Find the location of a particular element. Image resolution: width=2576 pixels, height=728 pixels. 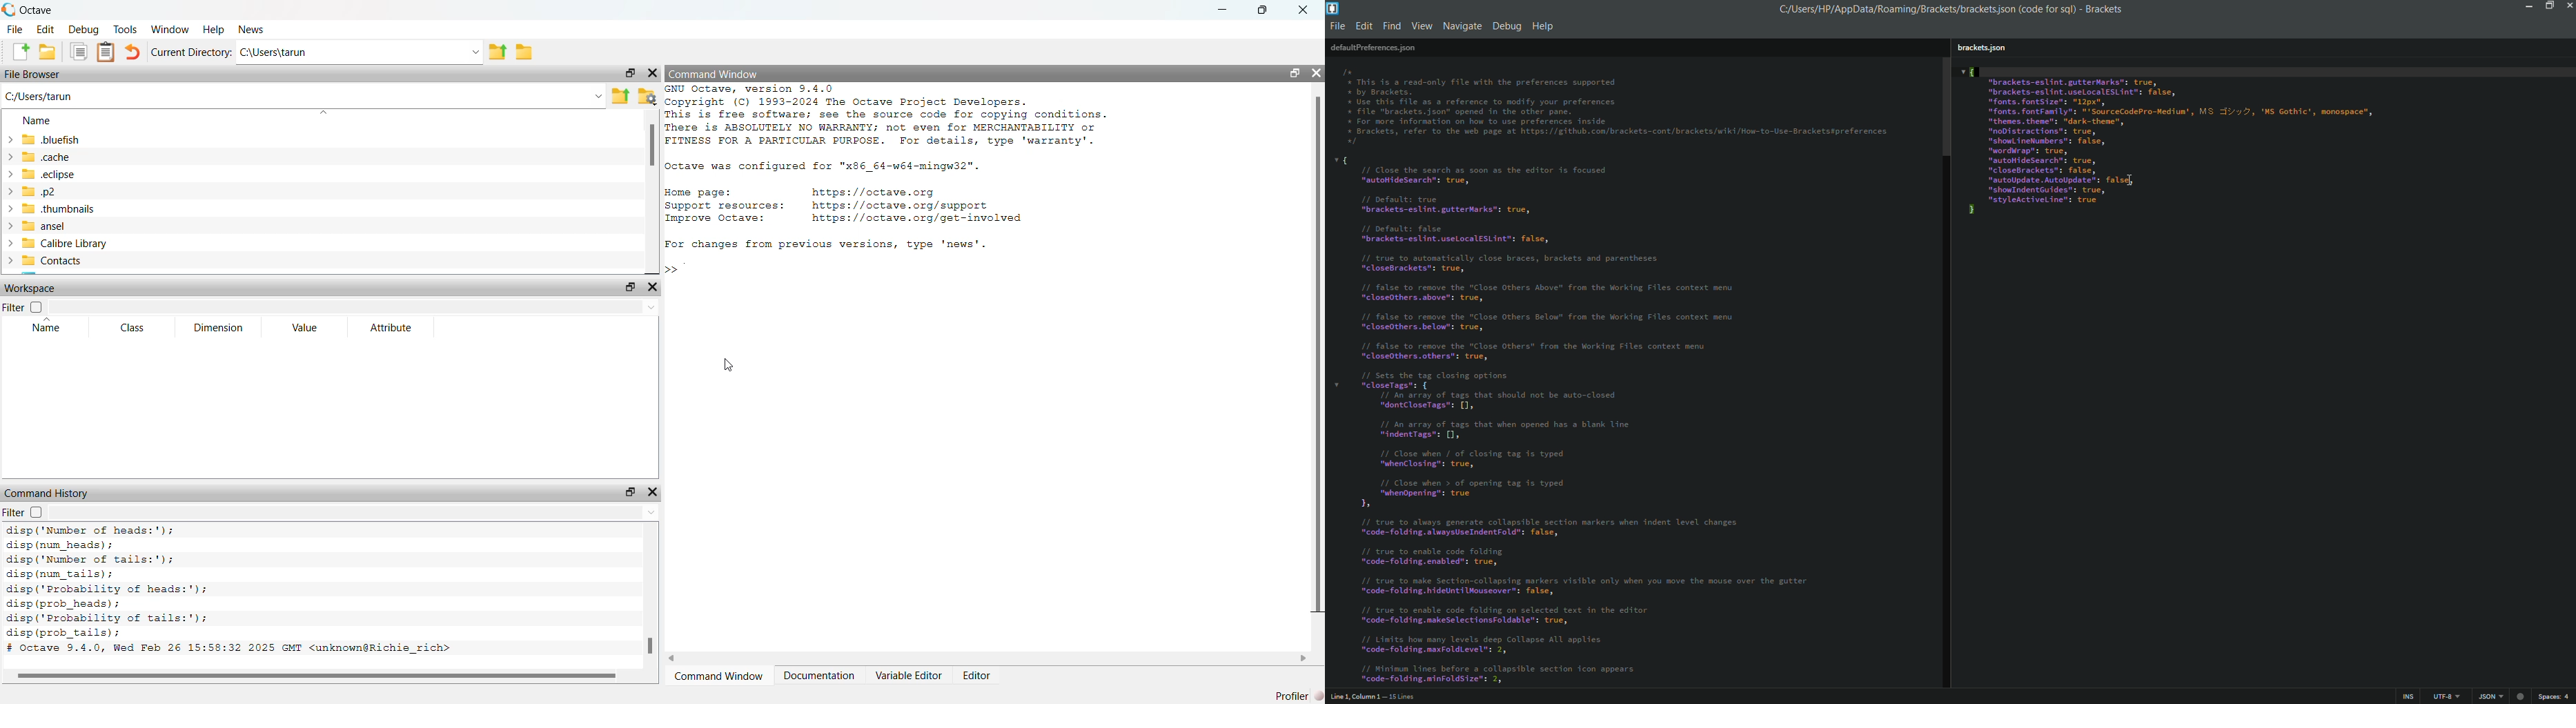

view menu is located at coordinates (1422, 26).